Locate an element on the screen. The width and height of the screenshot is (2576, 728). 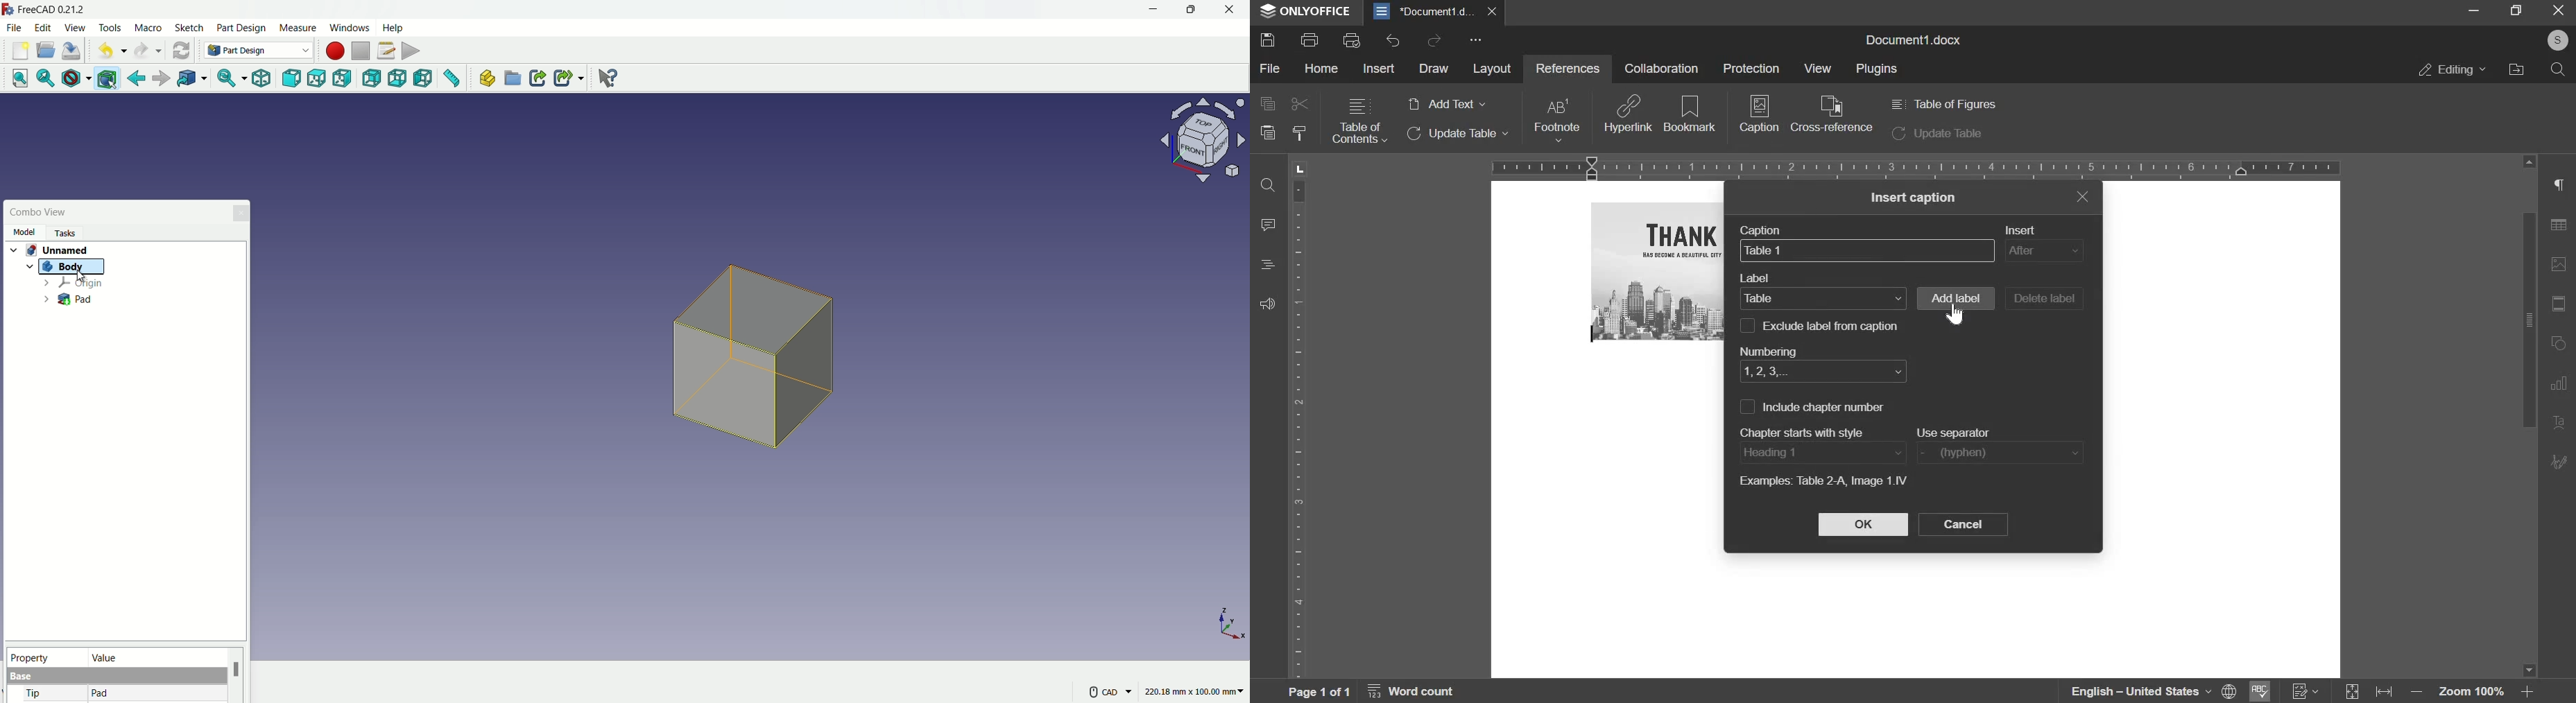
profile is located at coordinates (2554, 41).